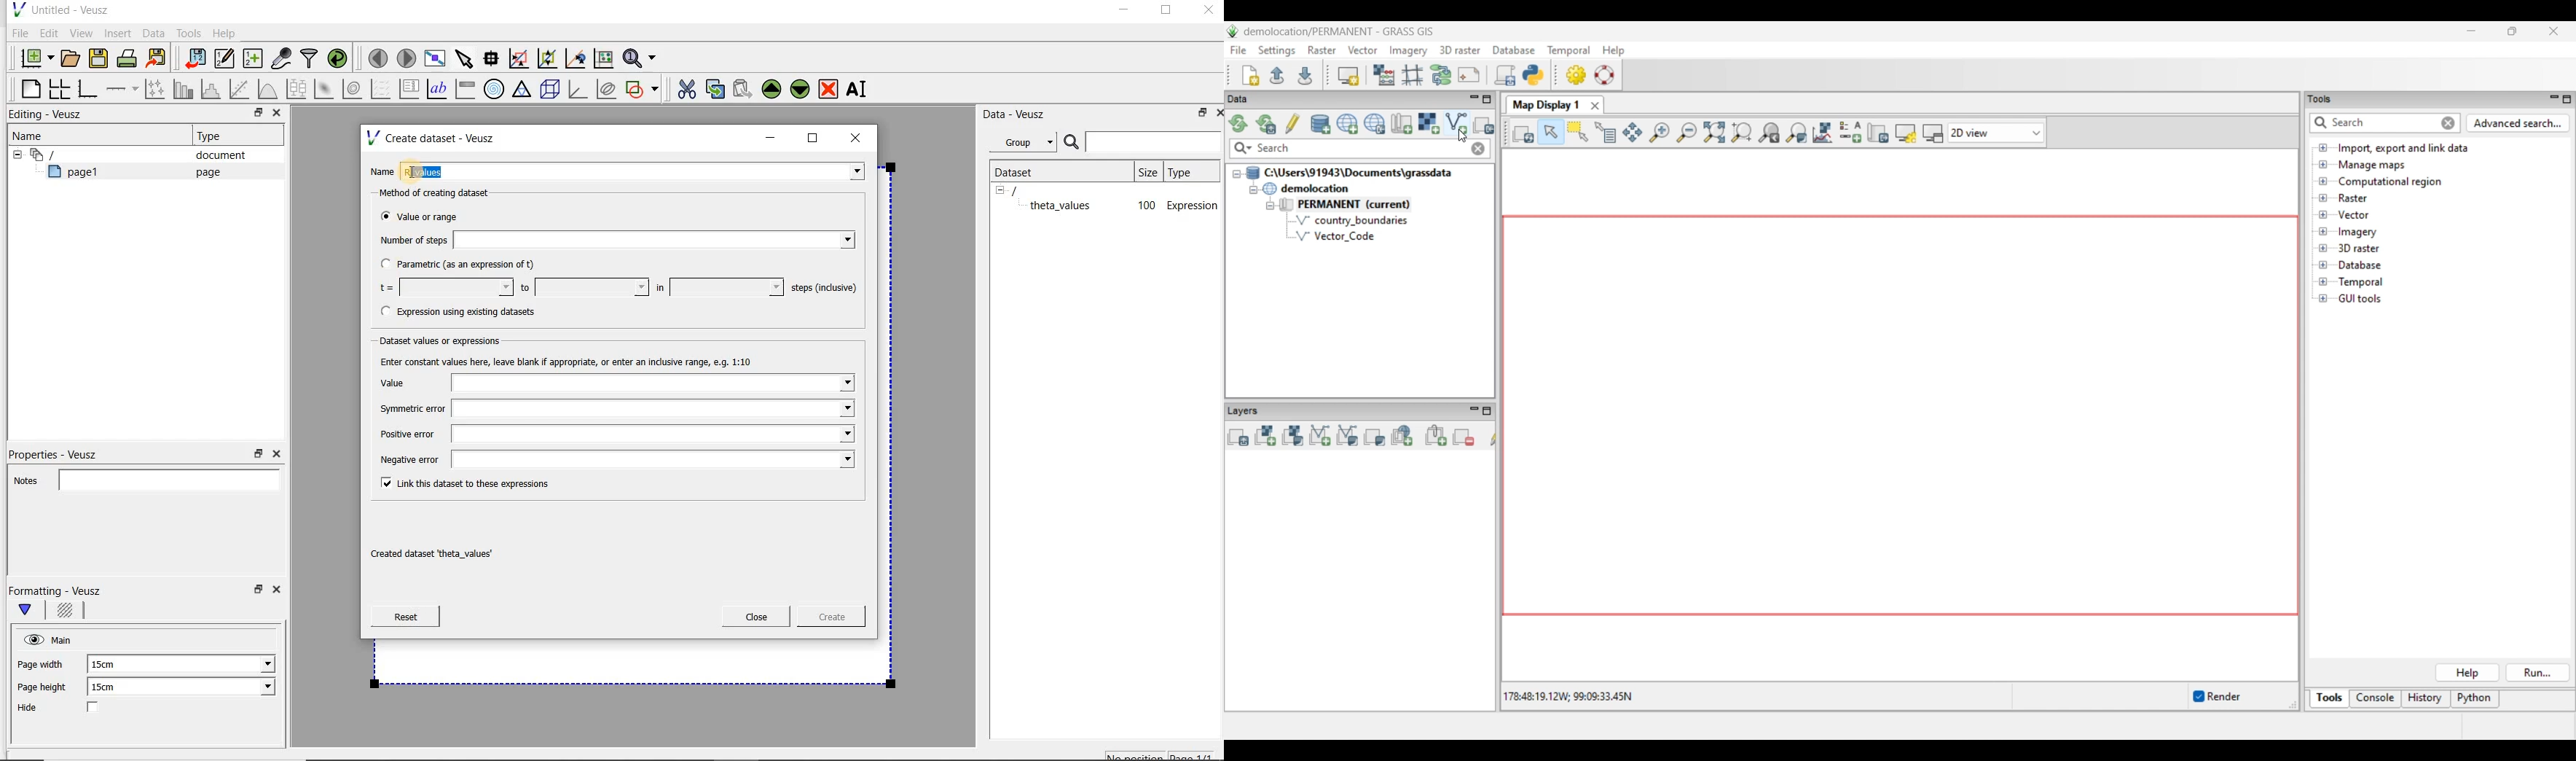  I want to click on hide sub menu, so click(1000, 190).